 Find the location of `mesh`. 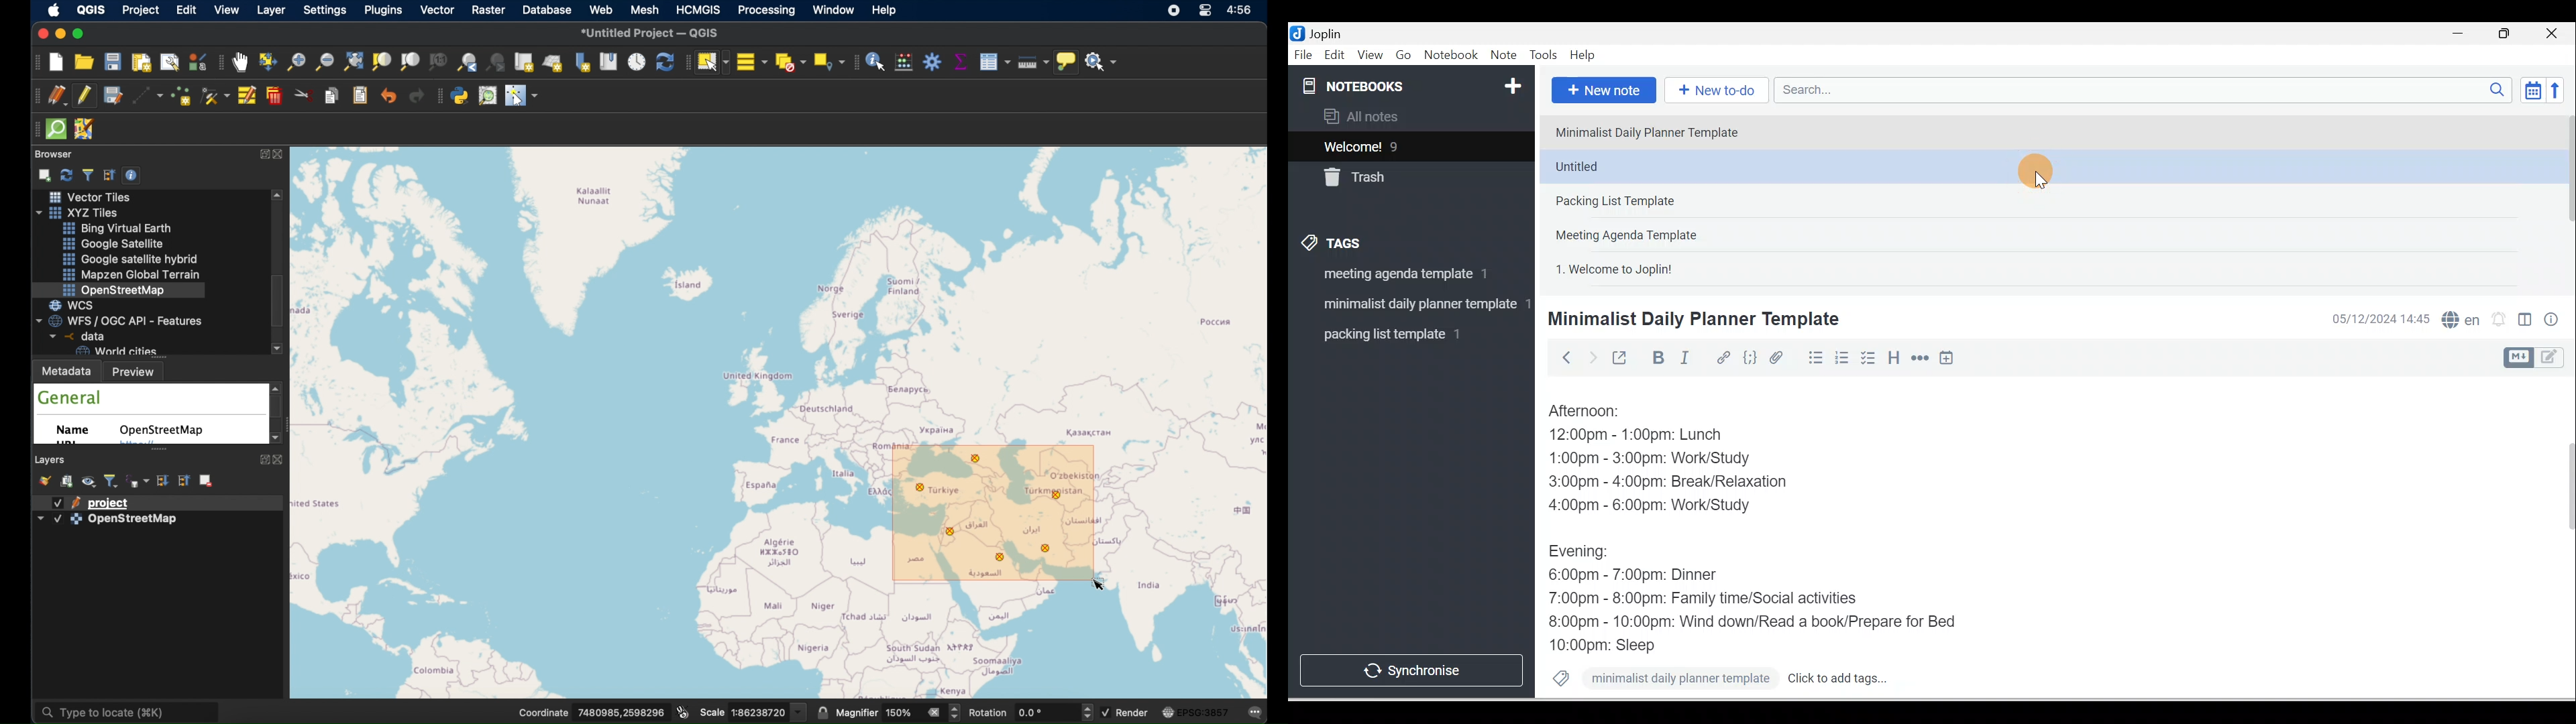

mesh is located at coordinates (643, 9).